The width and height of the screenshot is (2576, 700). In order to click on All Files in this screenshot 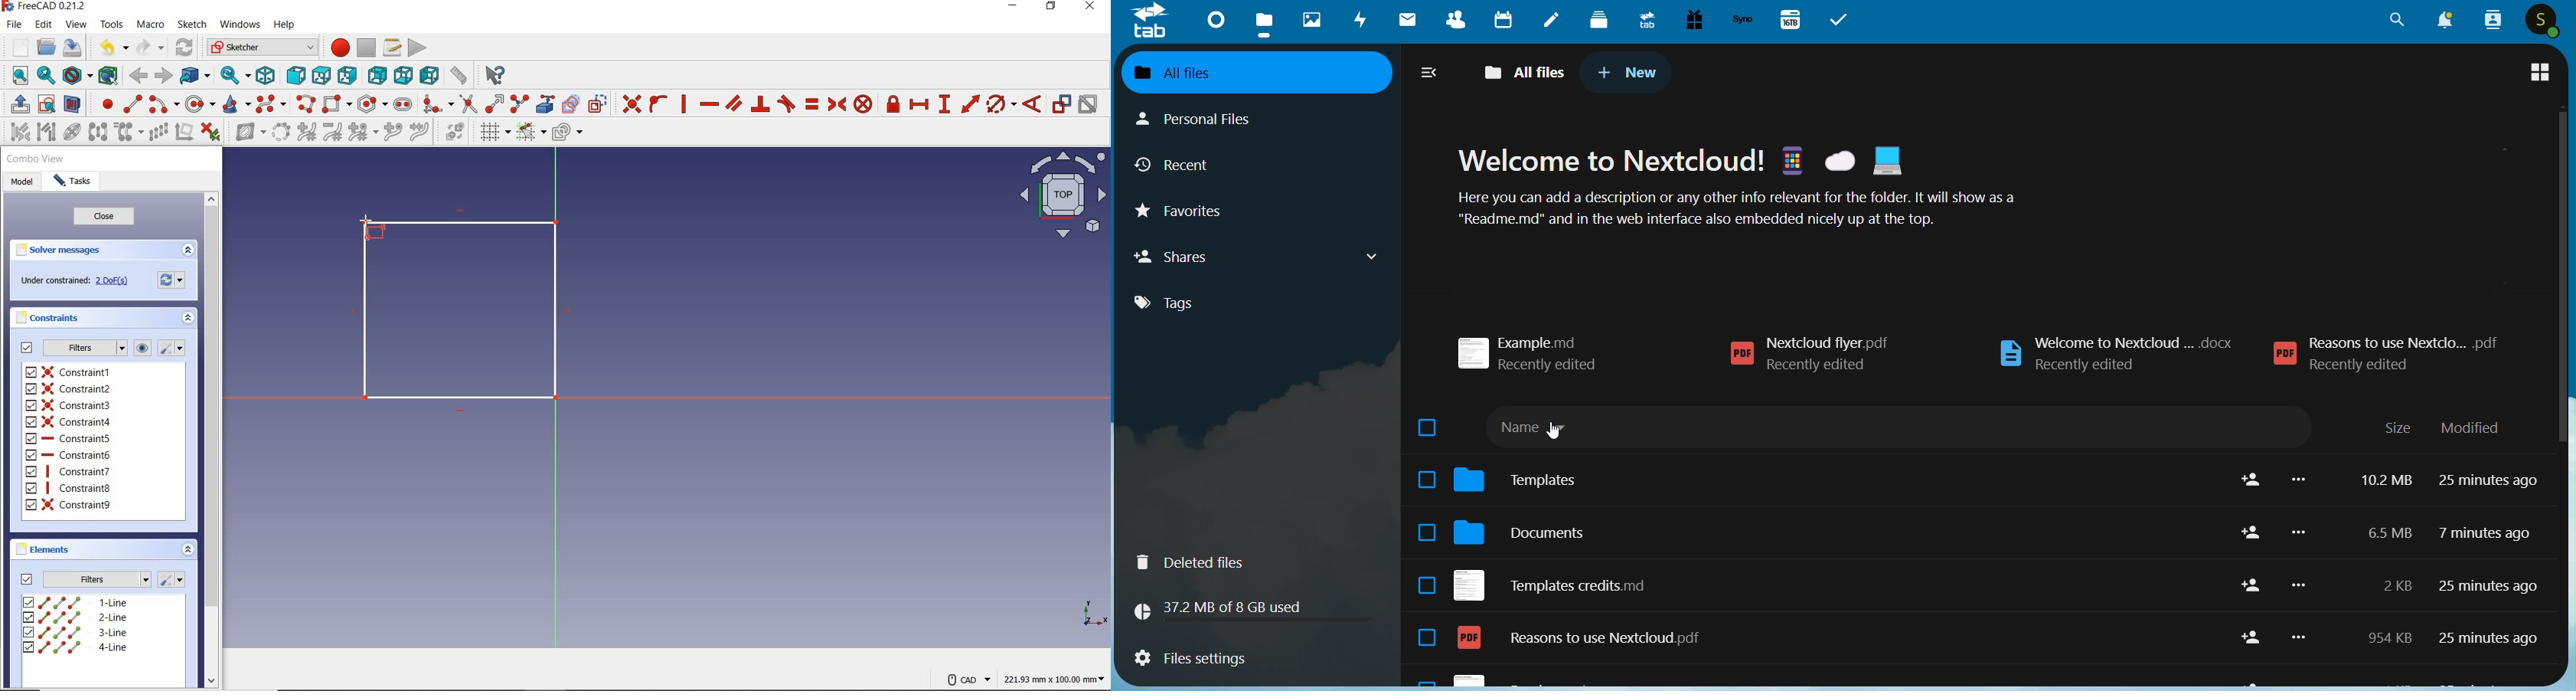, I will do `click(1523, 70)`.